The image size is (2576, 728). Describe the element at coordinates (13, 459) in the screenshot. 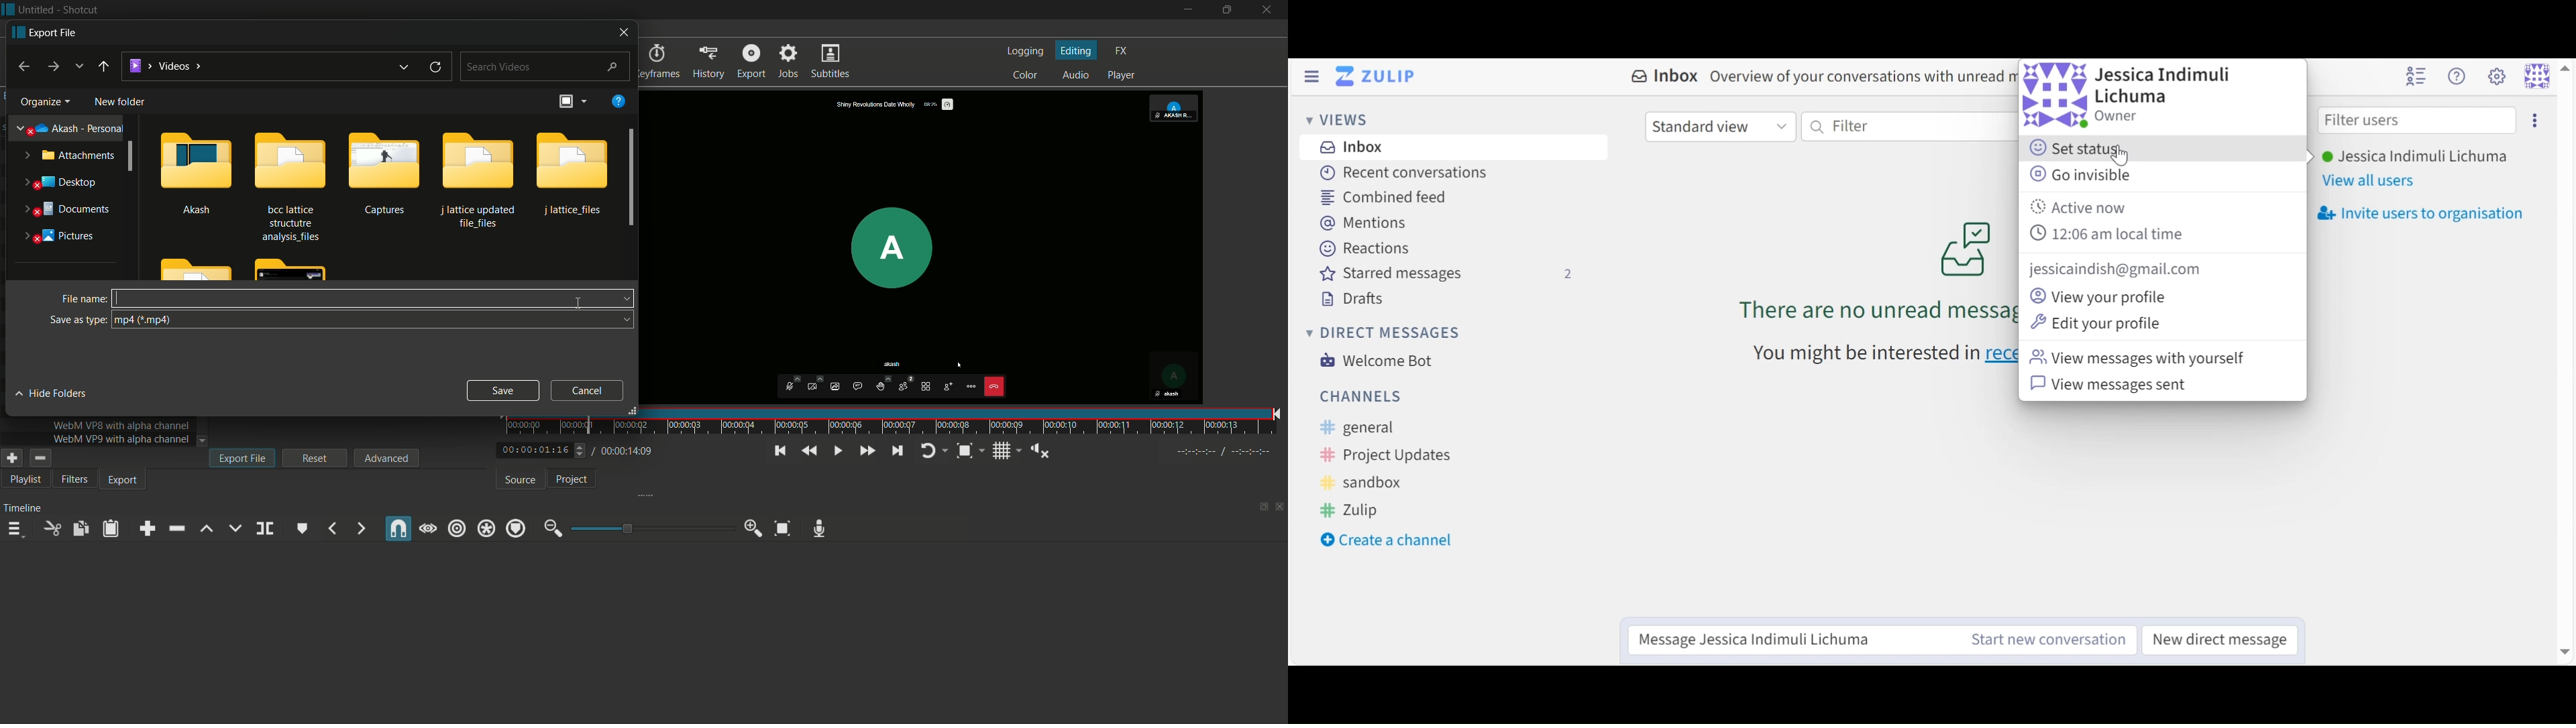

I see `add export preset` at that location.